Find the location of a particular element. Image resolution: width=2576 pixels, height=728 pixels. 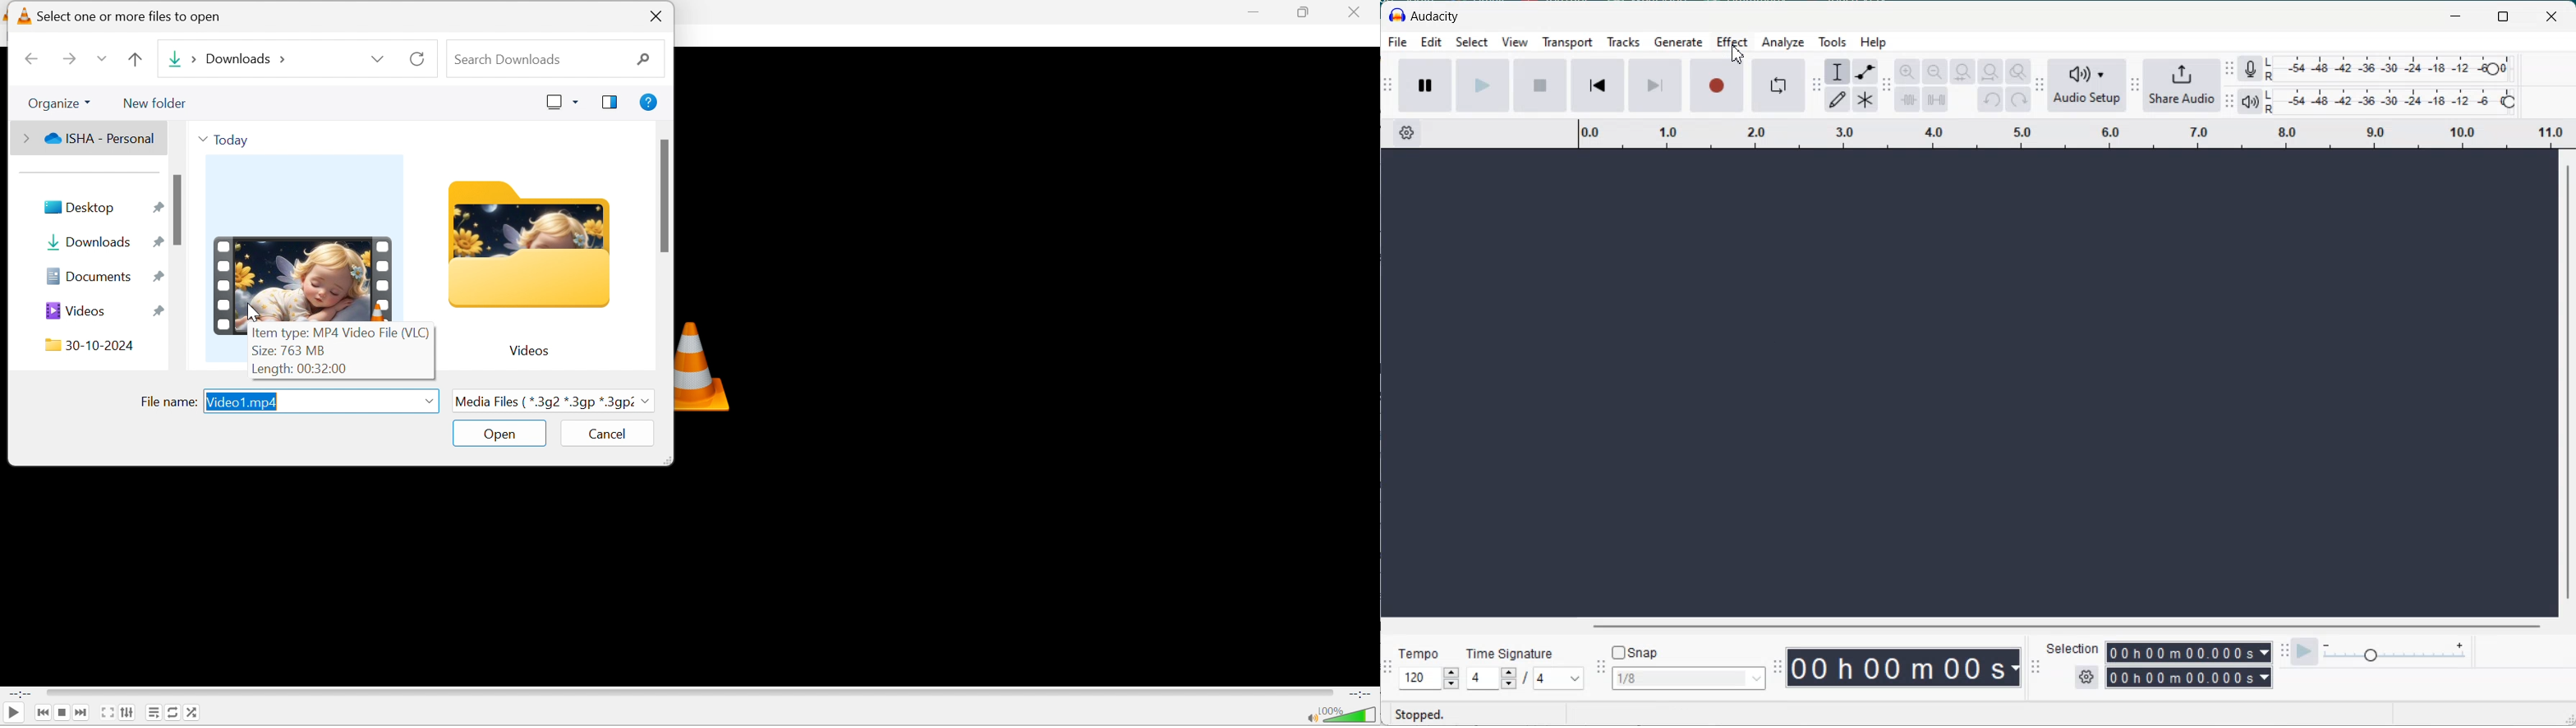

Multi-tool is located at coordinates (1865, 99).